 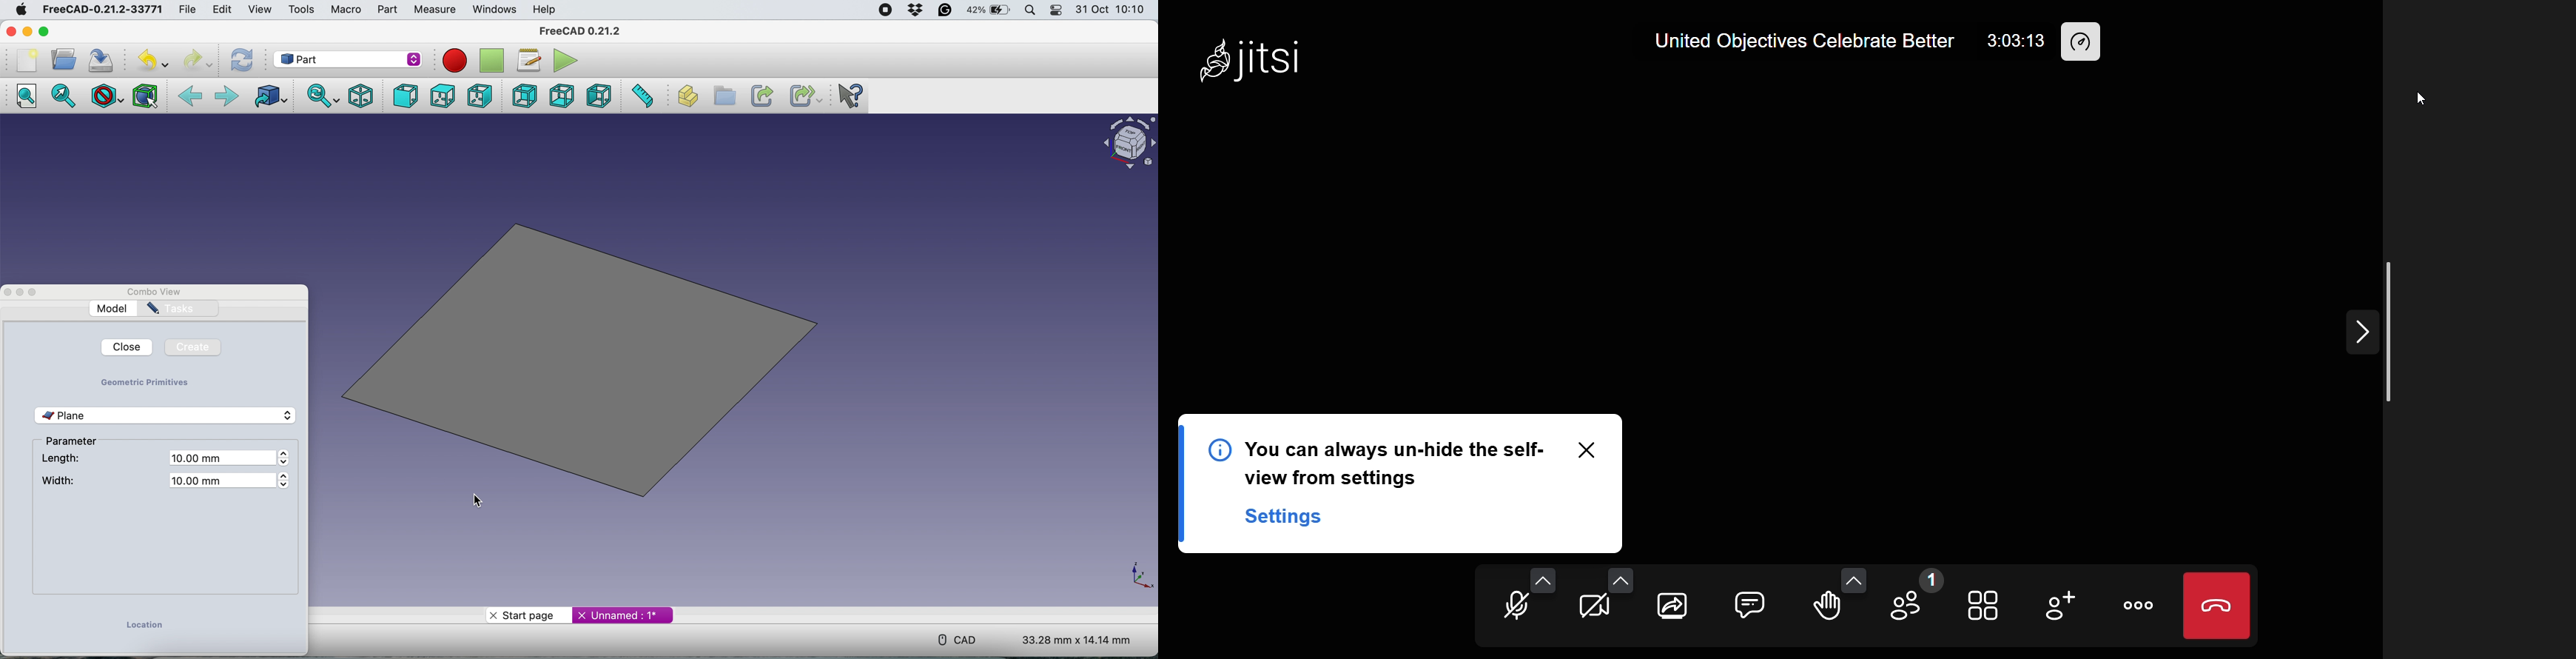 What do you see at coordinates (494, 61) in the screenshot?
I see `Stop recording macros` at bounding box center [494, 61].